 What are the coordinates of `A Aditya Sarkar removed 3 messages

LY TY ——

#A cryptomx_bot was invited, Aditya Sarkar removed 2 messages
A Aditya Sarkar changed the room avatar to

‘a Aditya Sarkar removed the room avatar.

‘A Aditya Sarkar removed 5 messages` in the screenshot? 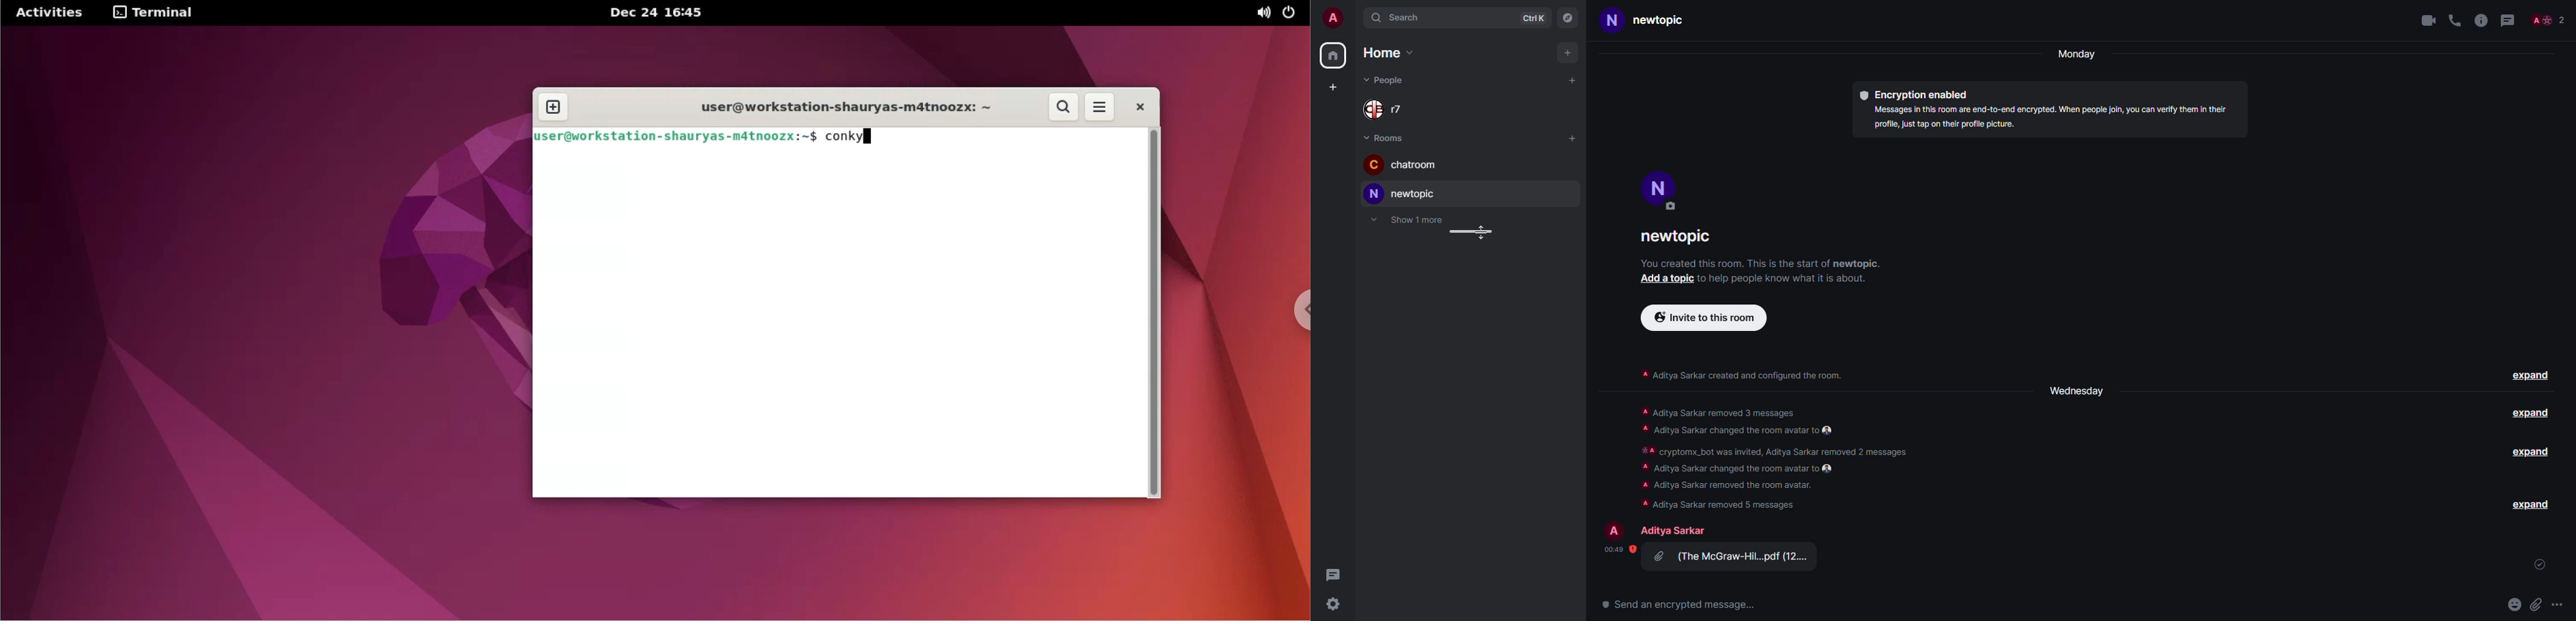 It's located at (1775, 455).